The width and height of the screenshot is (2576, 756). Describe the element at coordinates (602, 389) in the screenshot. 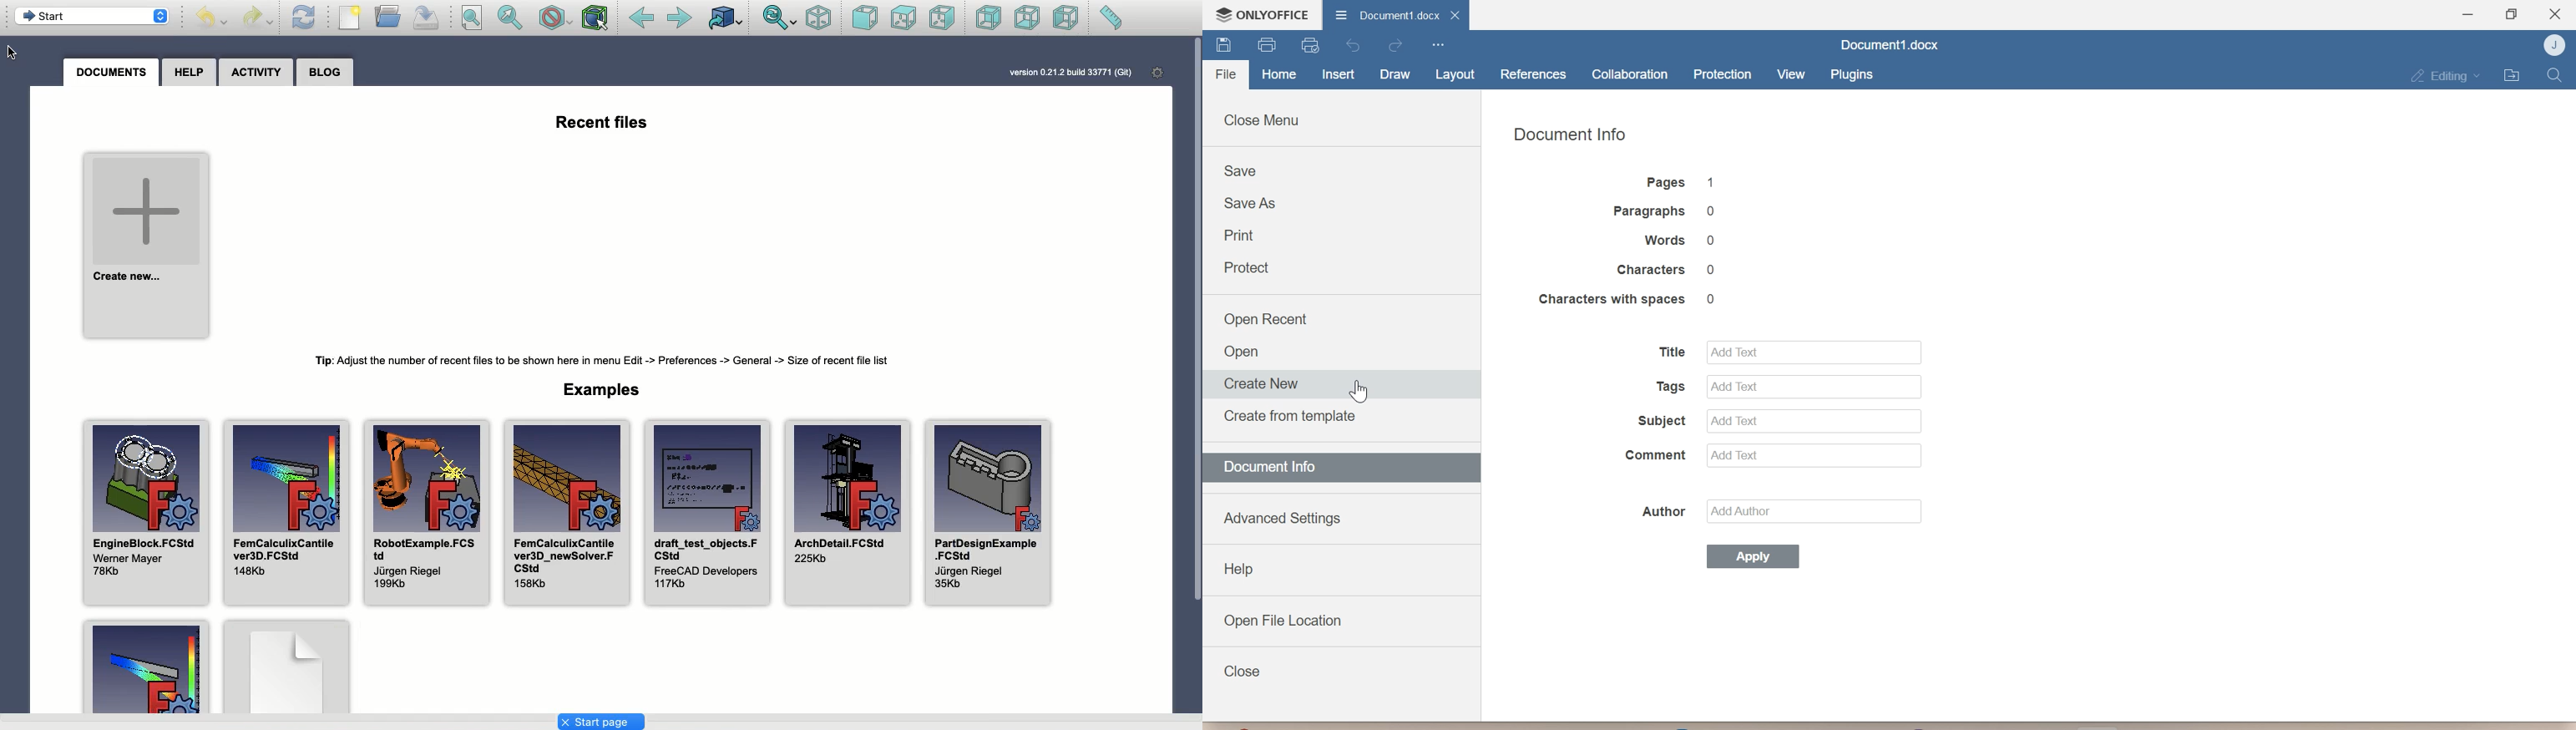

I see `Examples` at that location.